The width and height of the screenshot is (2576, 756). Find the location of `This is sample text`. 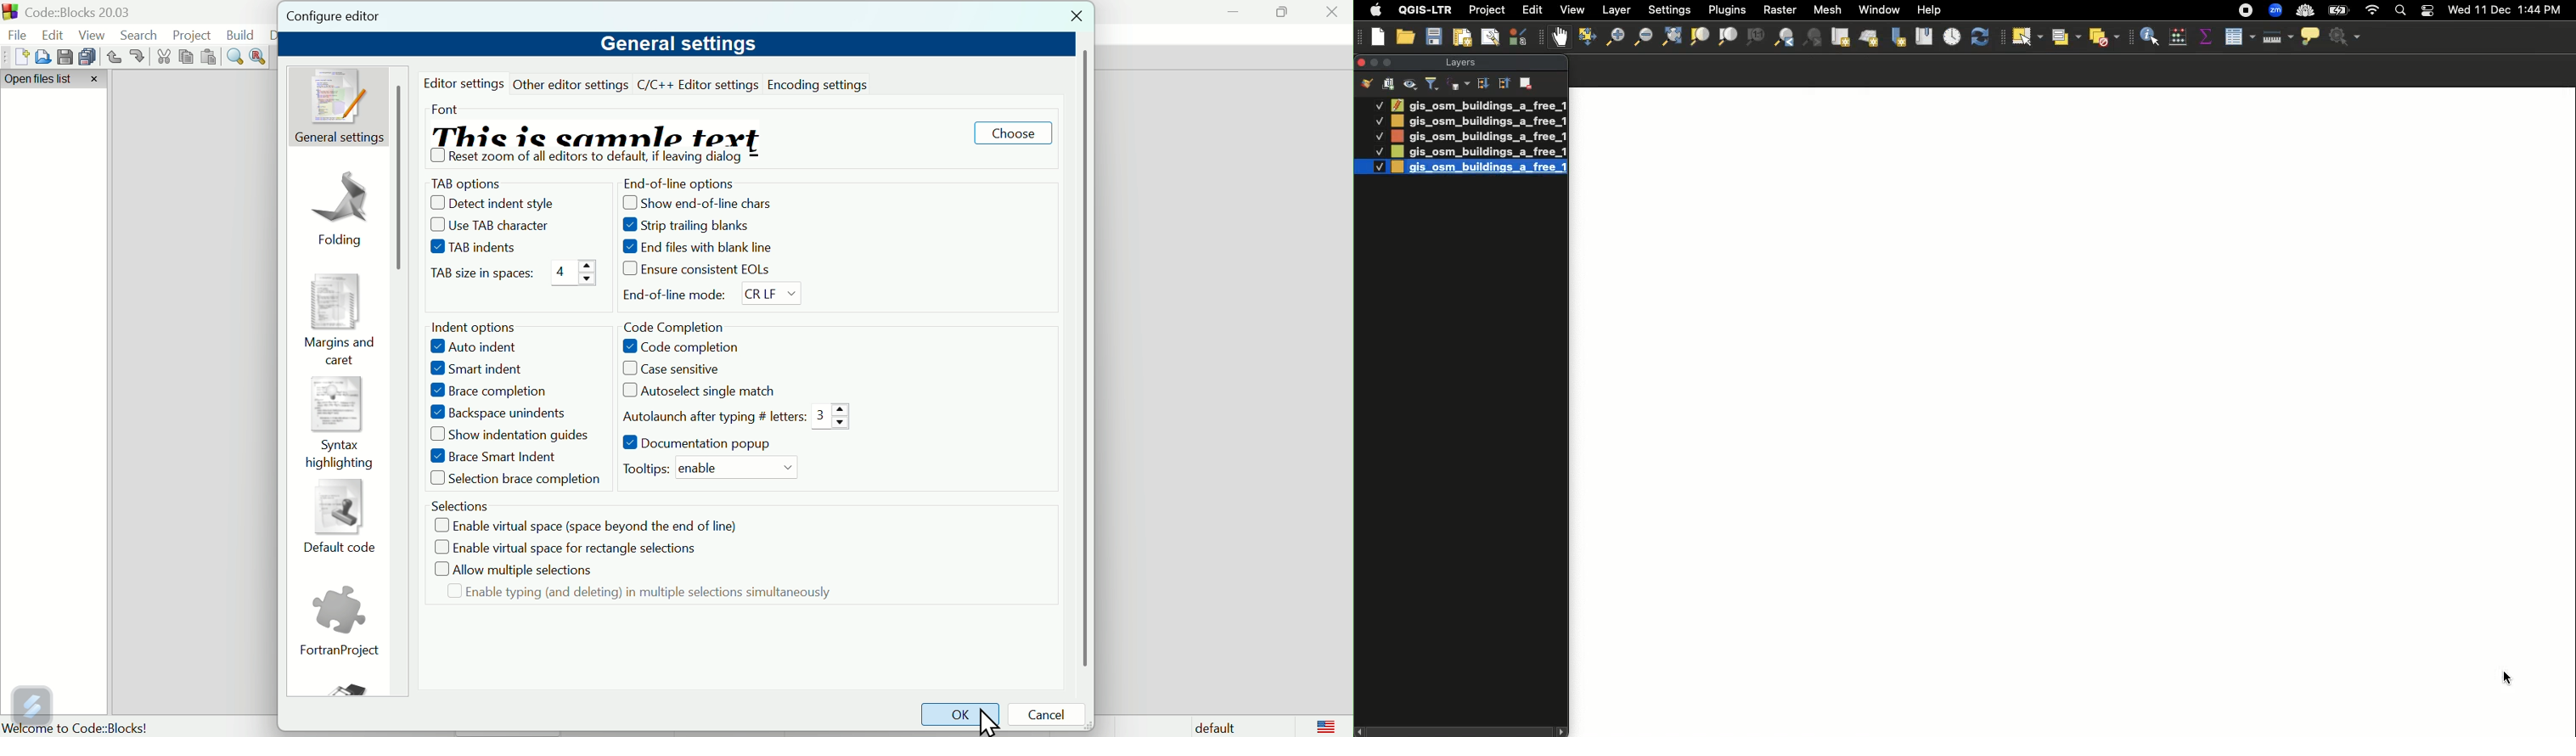

This is sample text is located at coordinates (610, 133).